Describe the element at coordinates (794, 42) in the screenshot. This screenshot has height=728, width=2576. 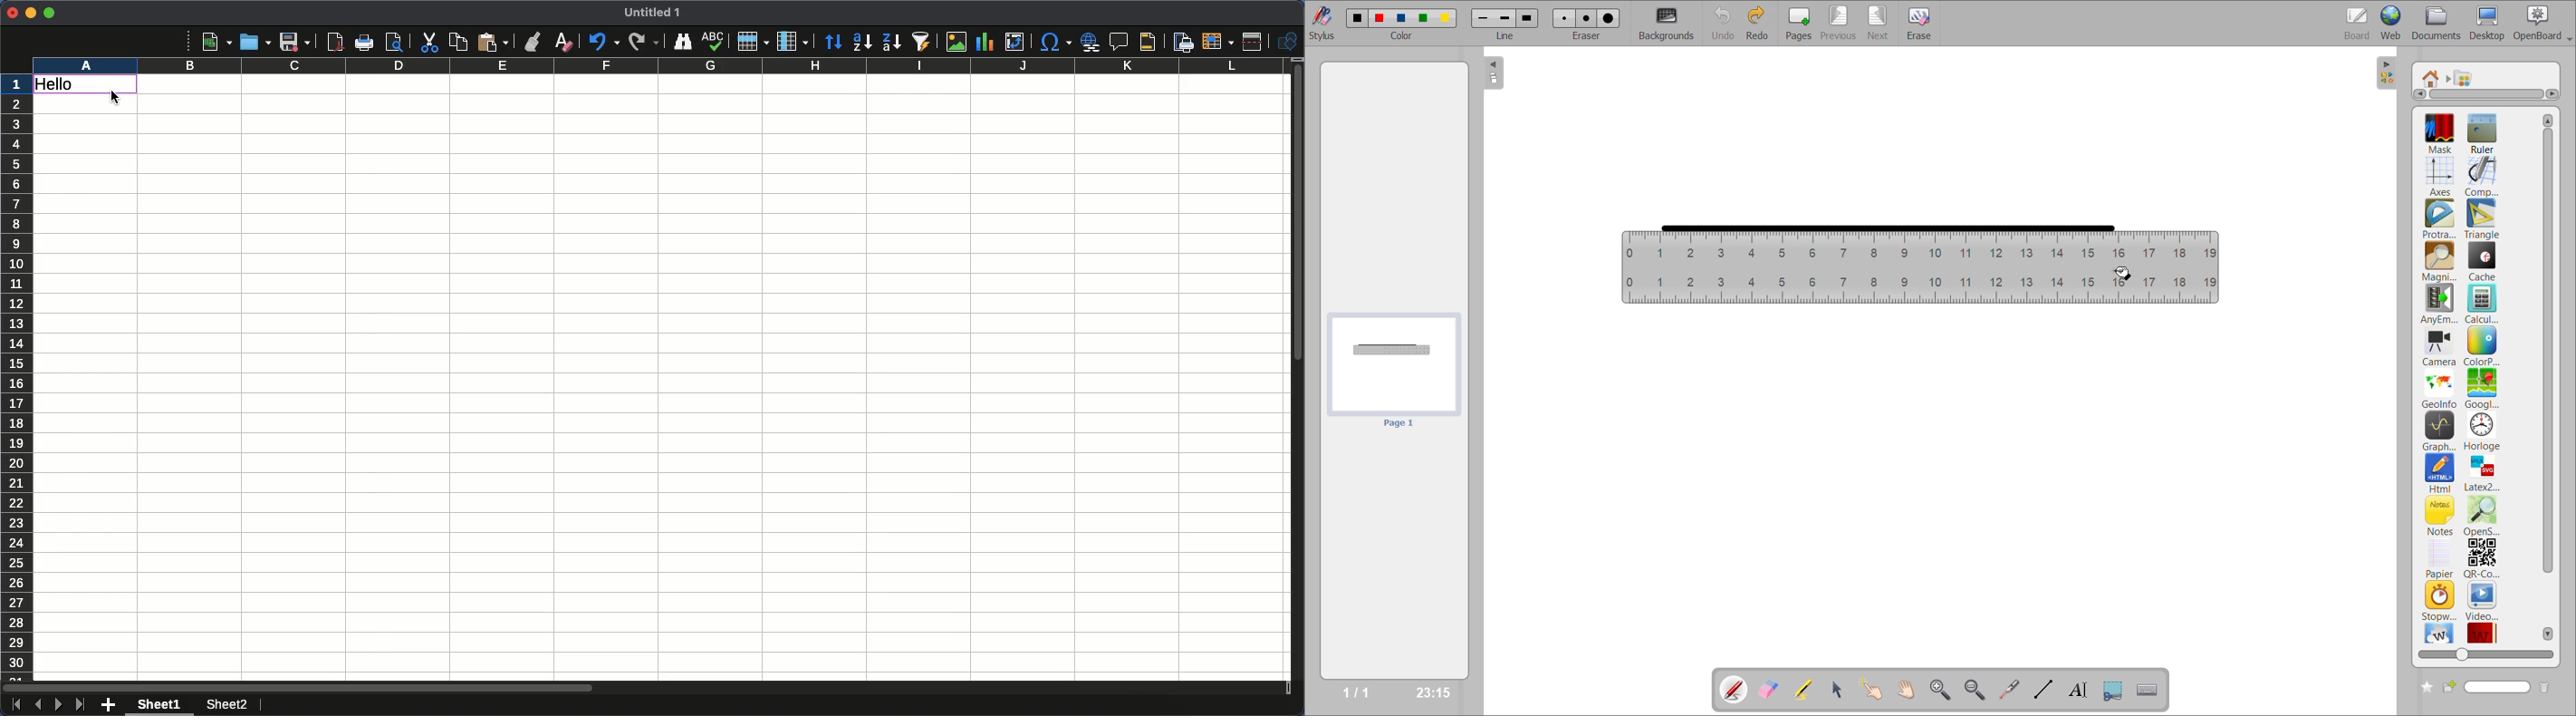
I see `Column` at that location.